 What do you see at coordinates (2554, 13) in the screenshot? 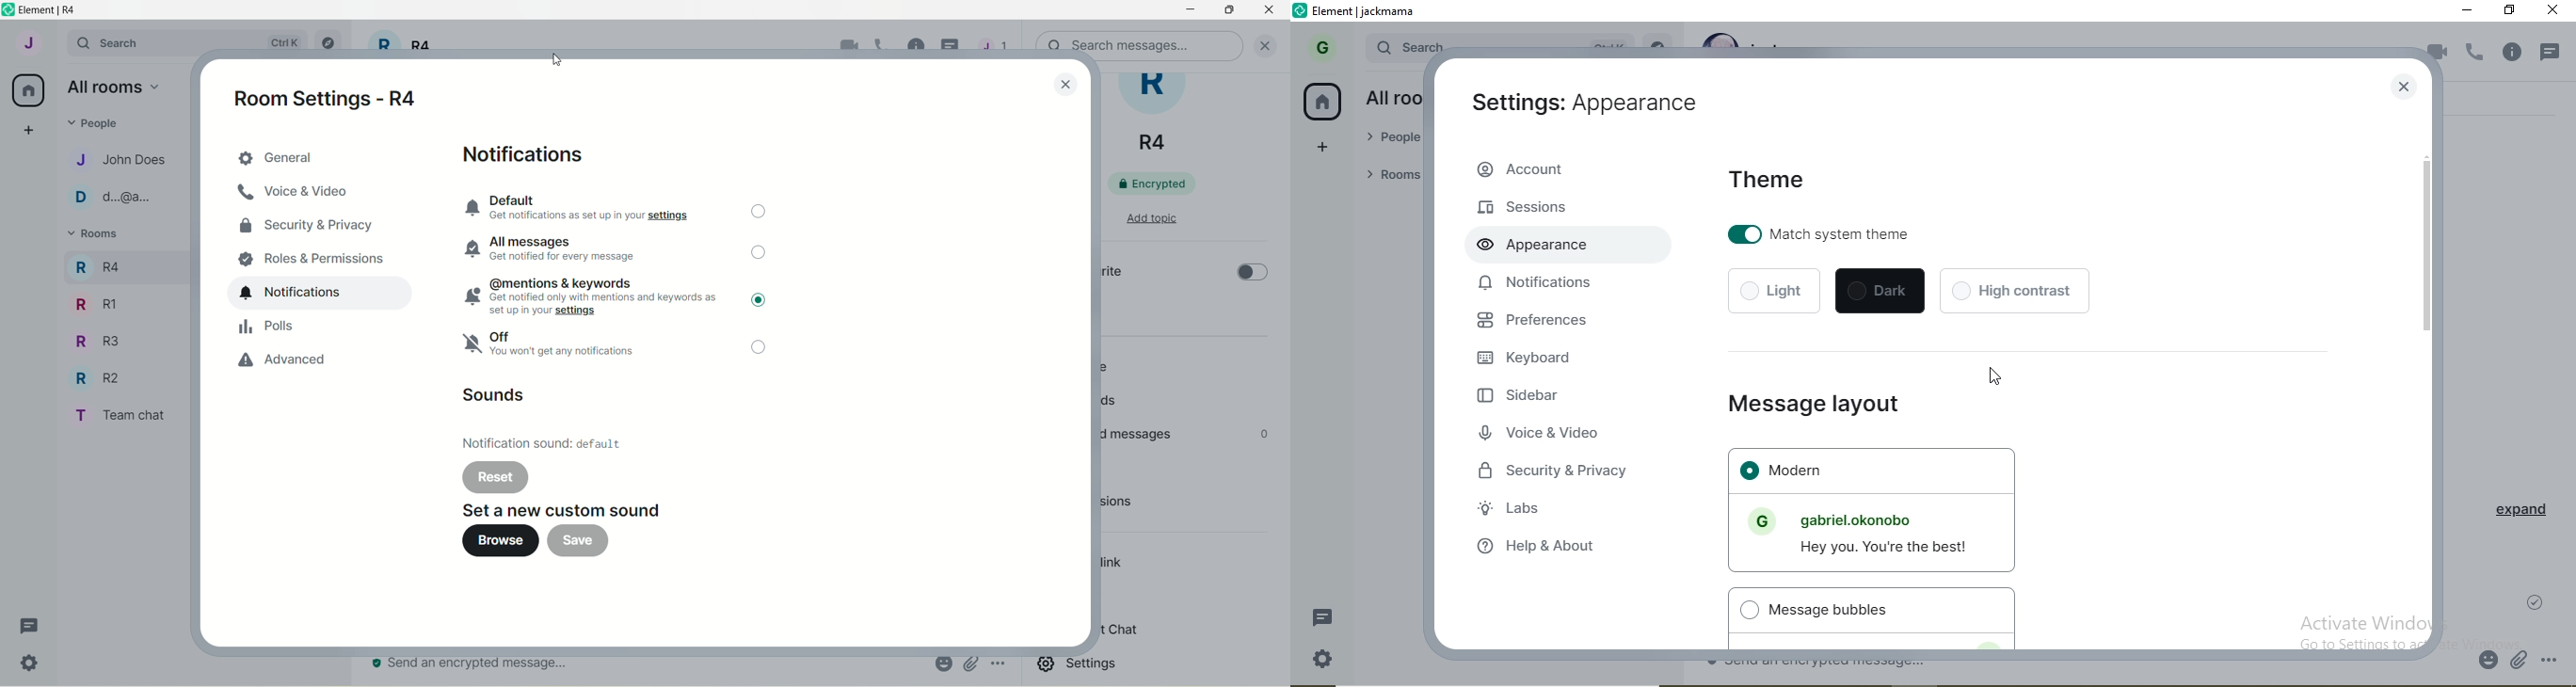
I see `close` at bounding box center [2554, 13].